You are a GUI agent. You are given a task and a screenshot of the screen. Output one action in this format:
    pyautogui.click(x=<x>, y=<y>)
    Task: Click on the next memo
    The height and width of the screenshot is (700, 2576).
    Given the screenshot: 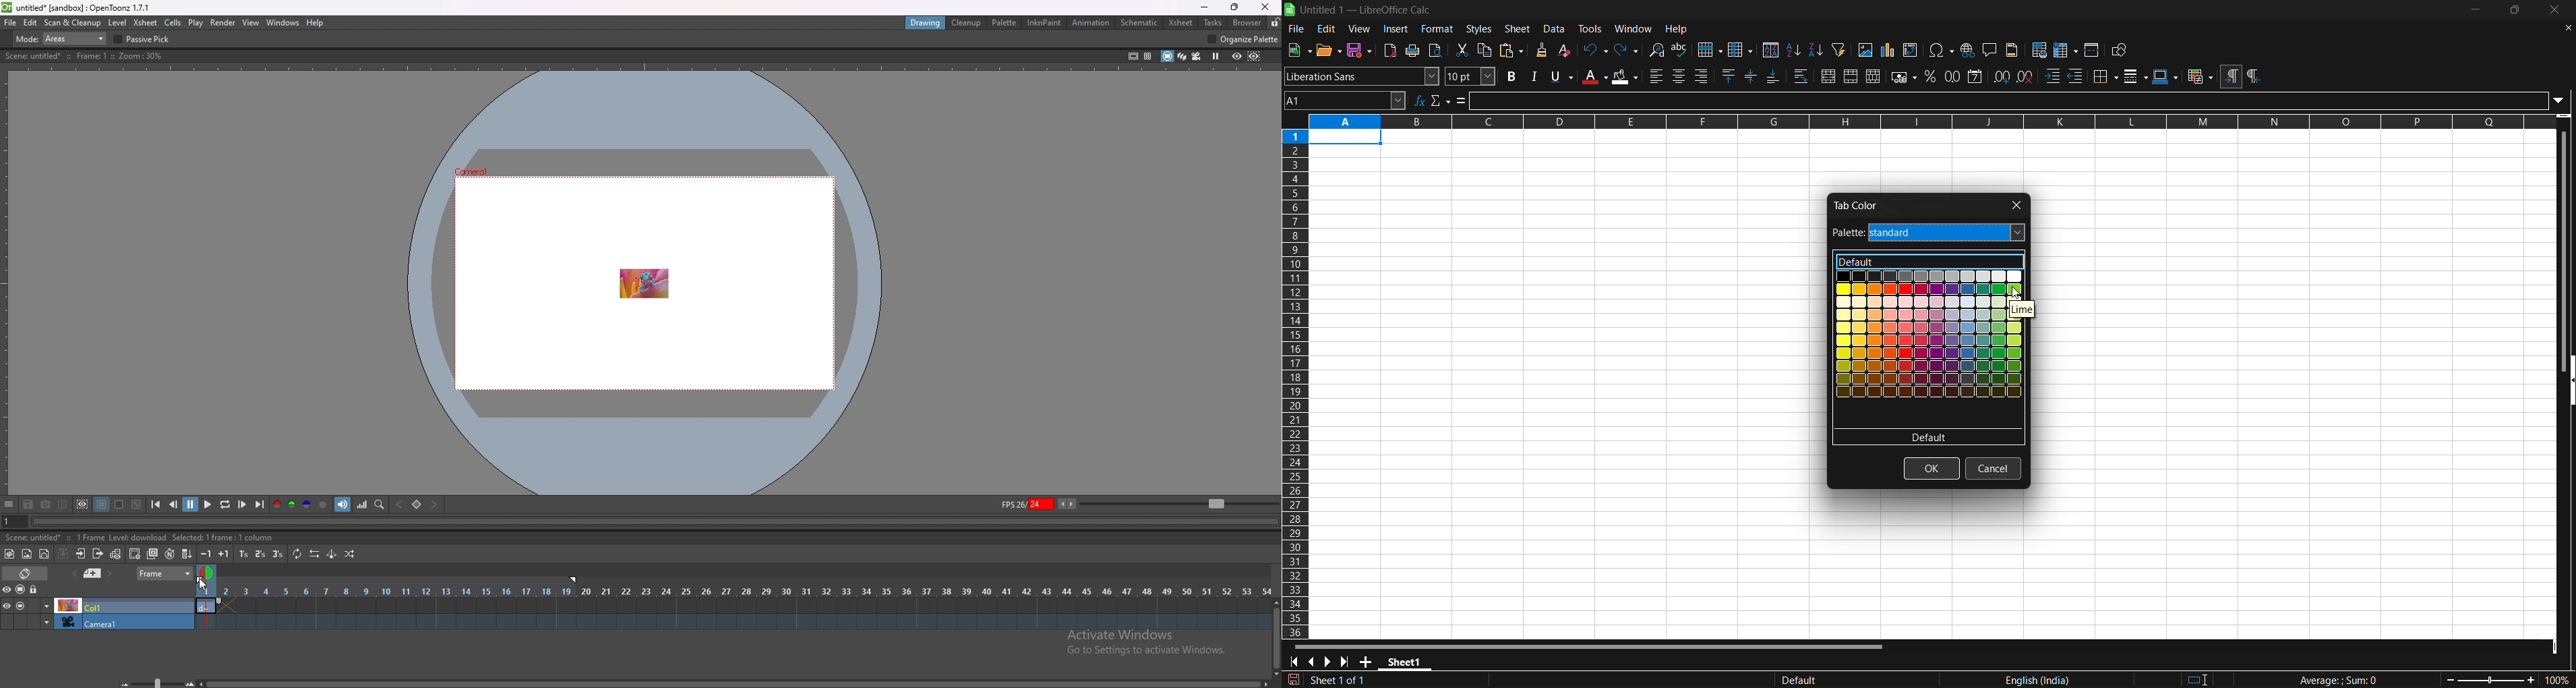 What is the action you would take?
    pyautogui.click(x=109, y=574)
    